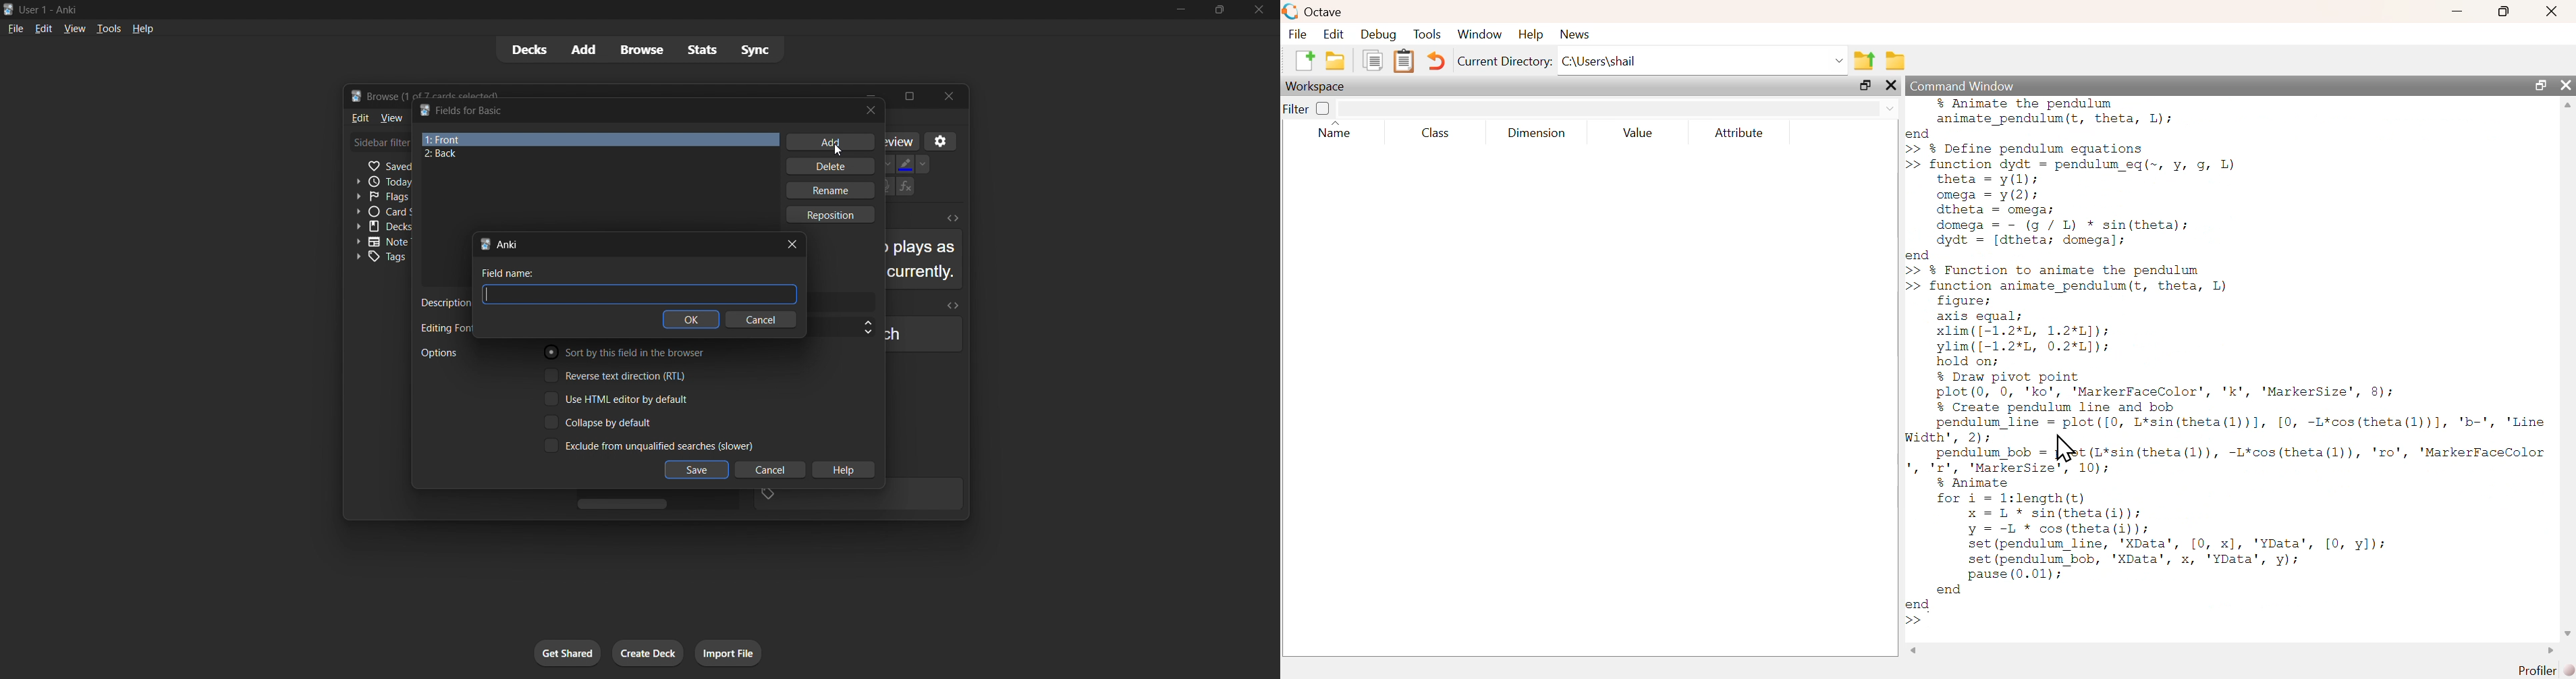  I want to click on save, so click(697, 470).